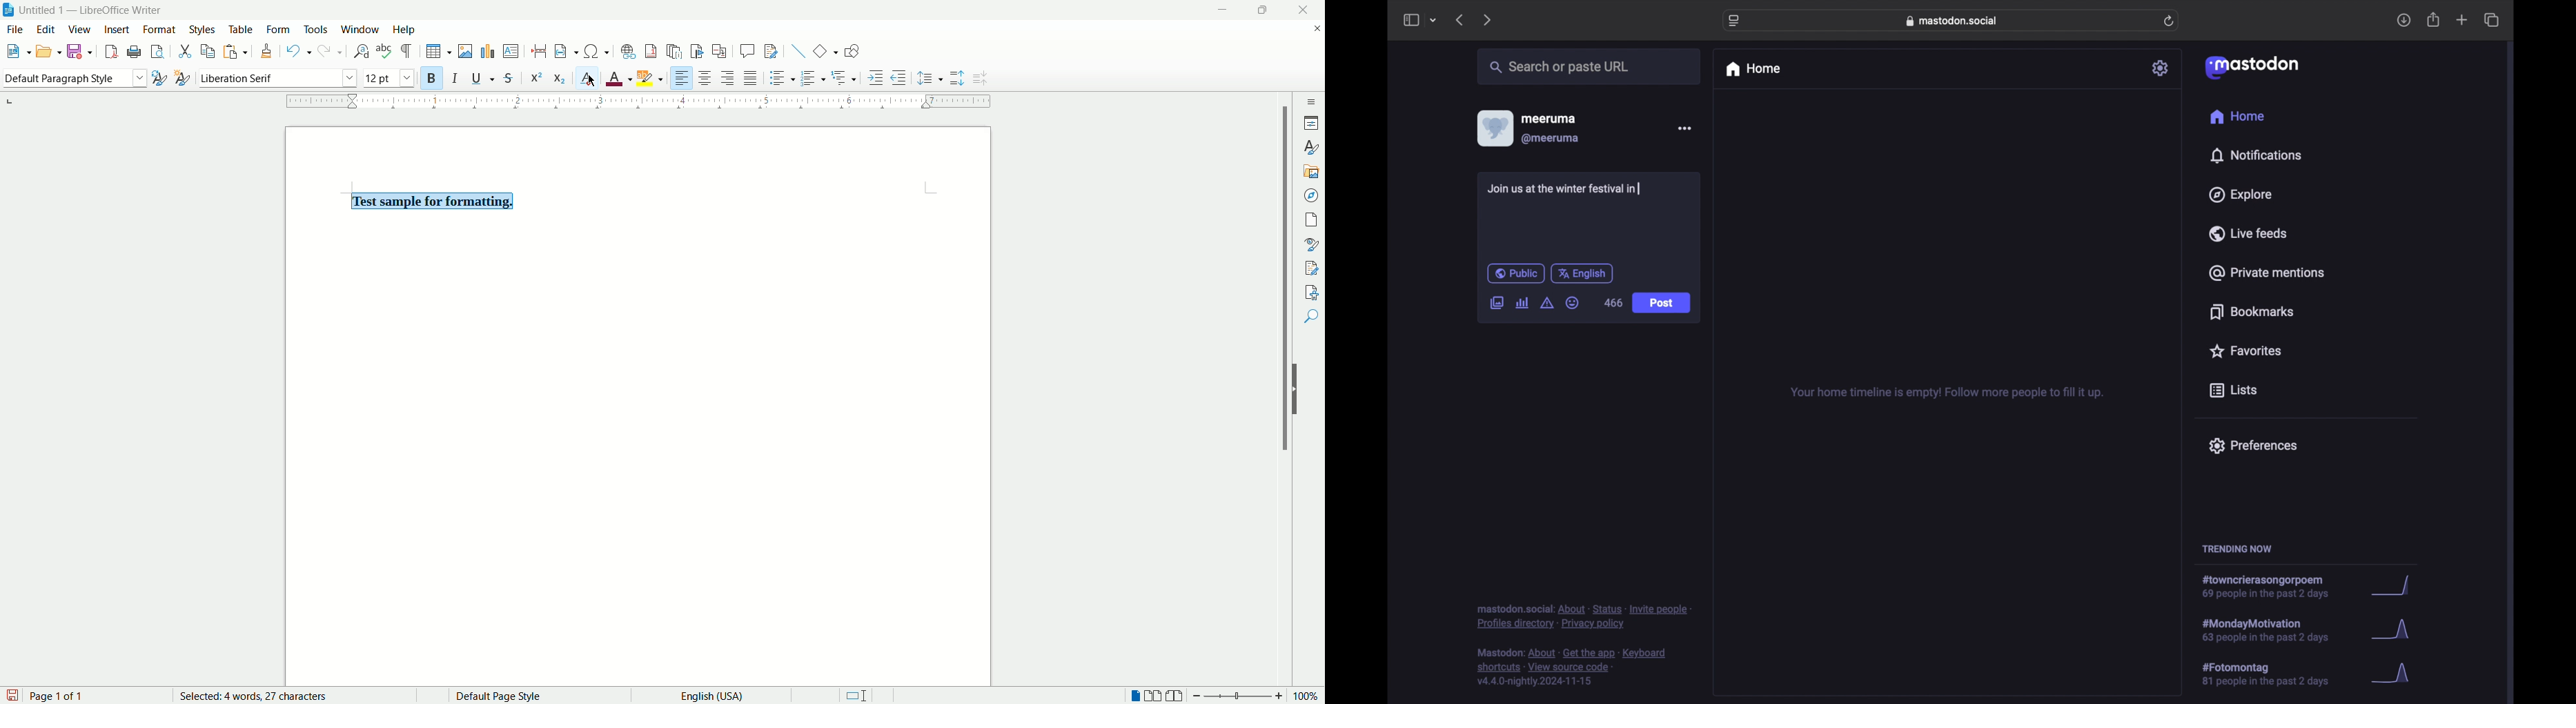 This screenshot has width=2576, height=728. What do you see at coordinates (718, 51) in the screenshot?
I see `insert cross reference` at bounding box center [718, 51].